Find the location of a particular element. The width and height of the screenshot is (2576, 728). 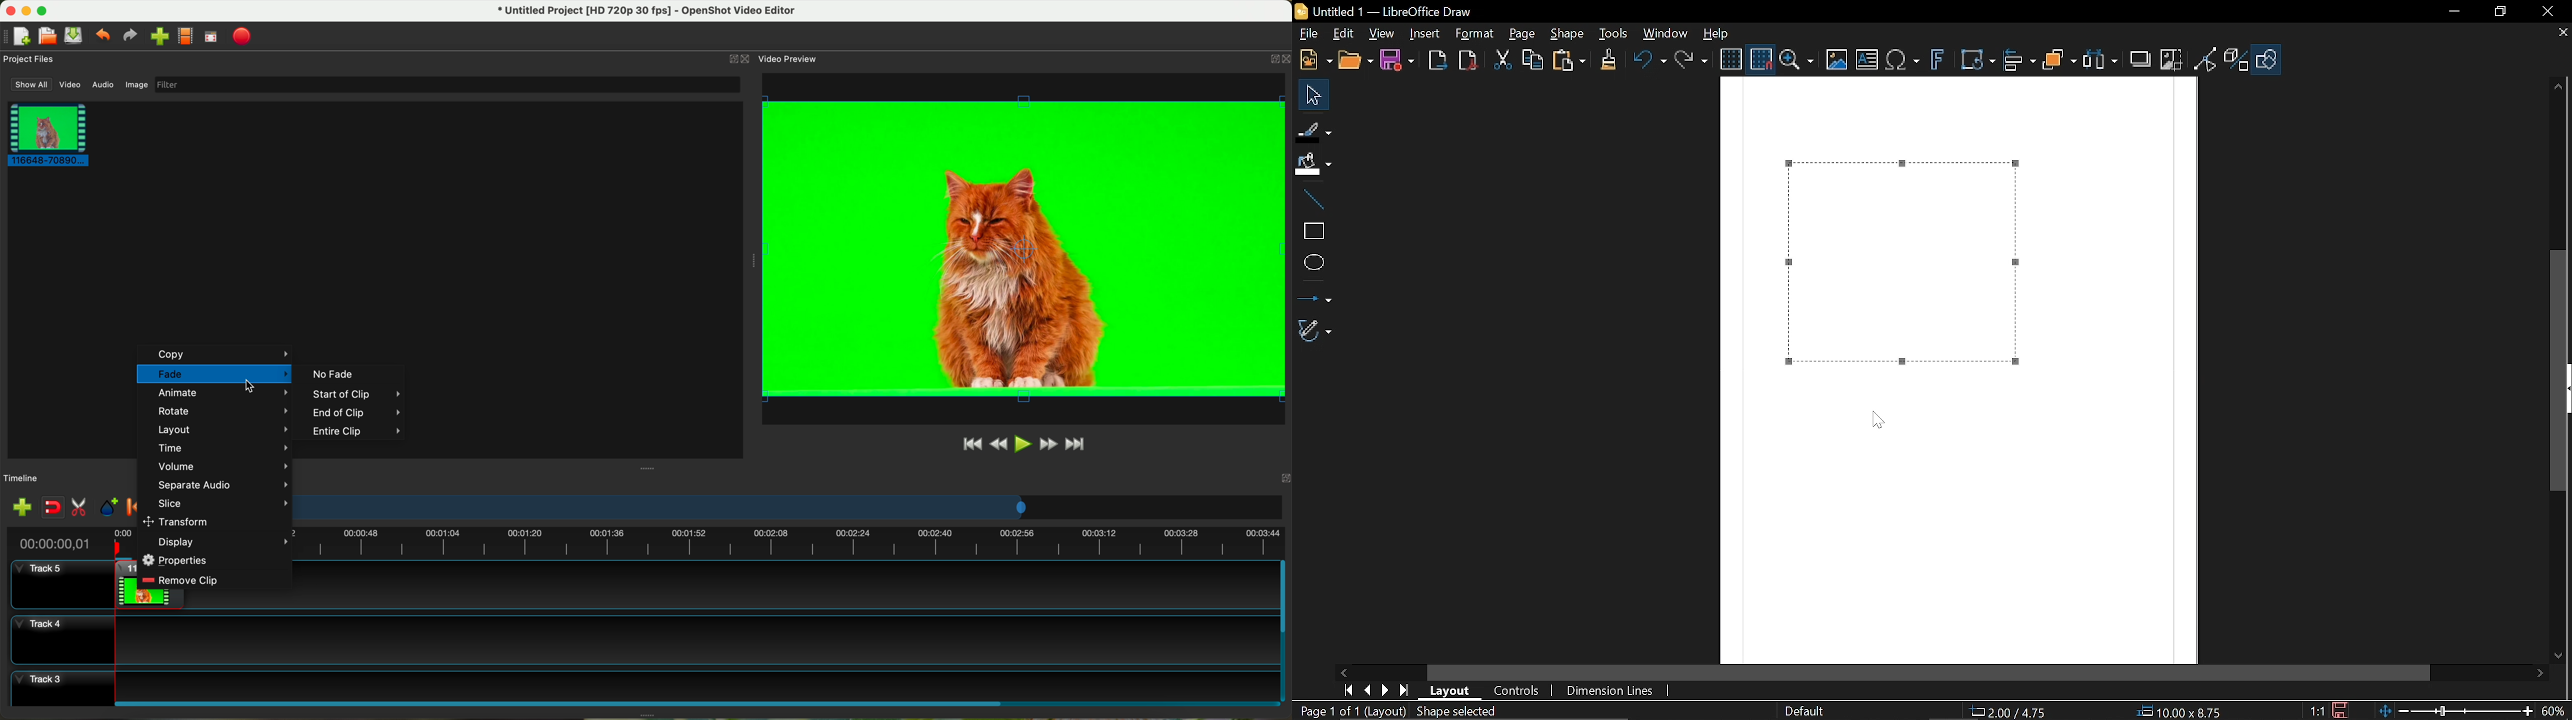

Save is located at coordinates (2341, 710).